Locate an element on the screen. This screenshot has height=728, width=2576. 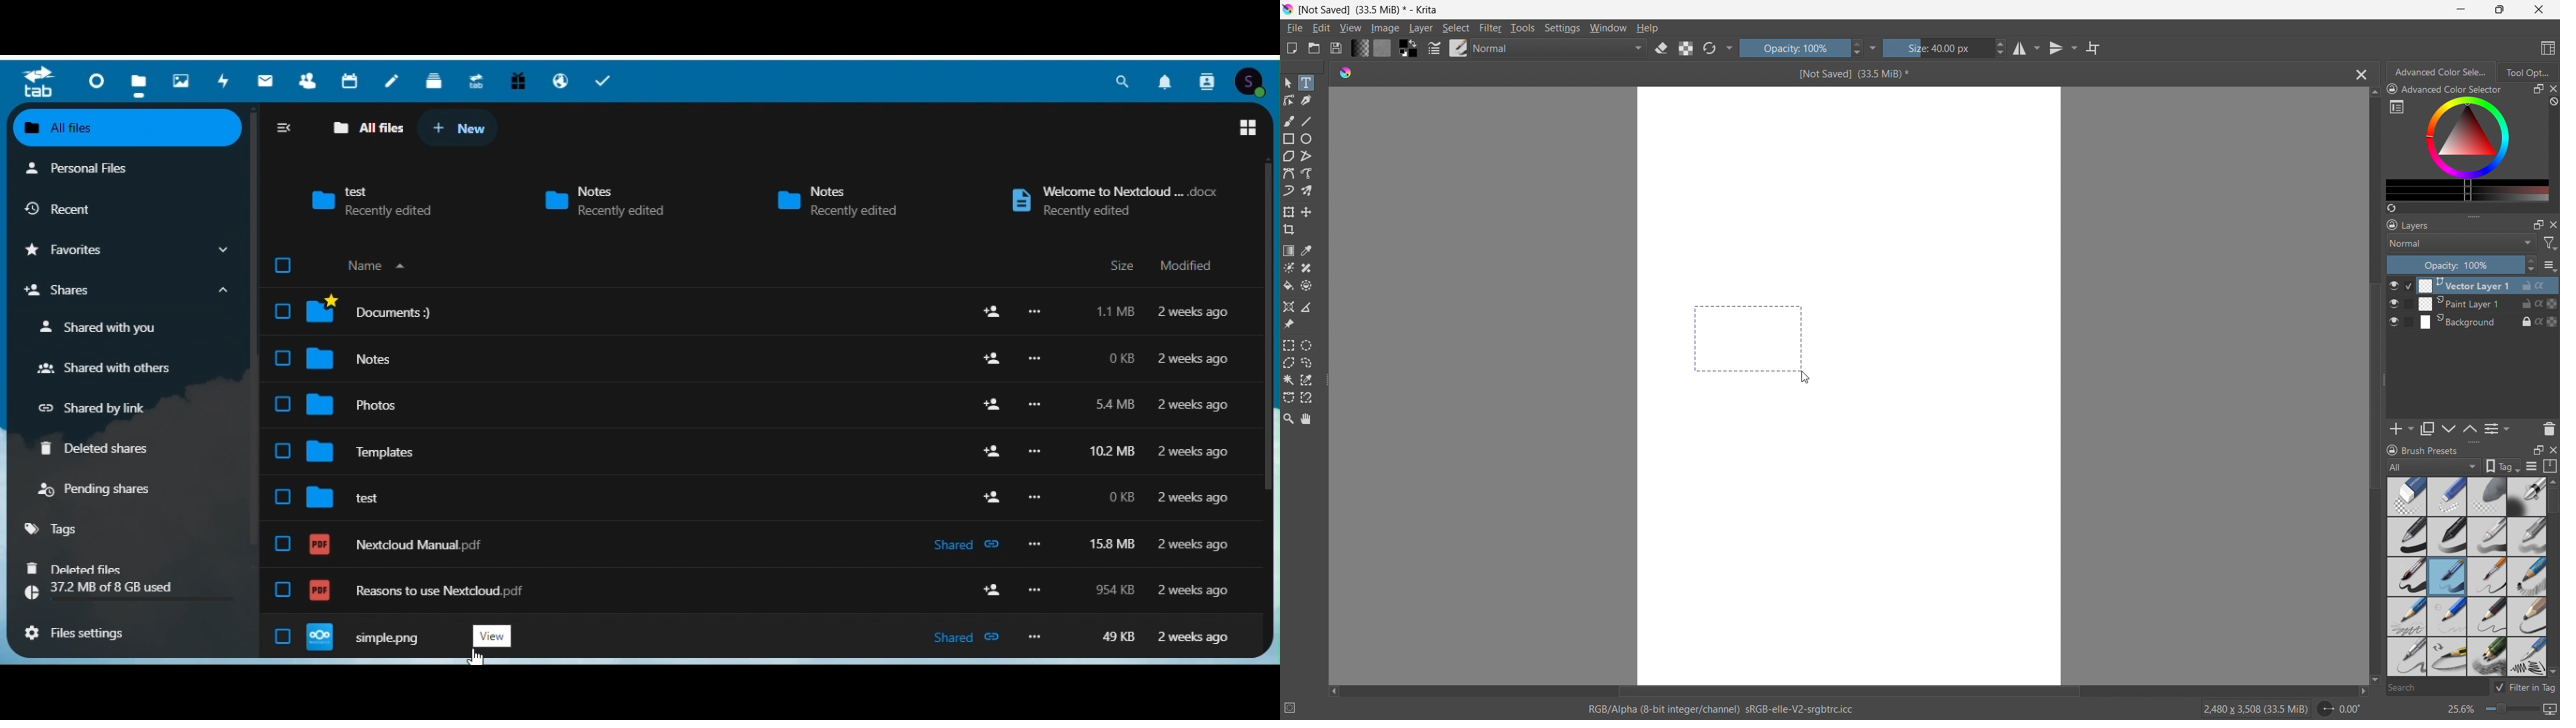
layer is located at coordinates (1421, 28).